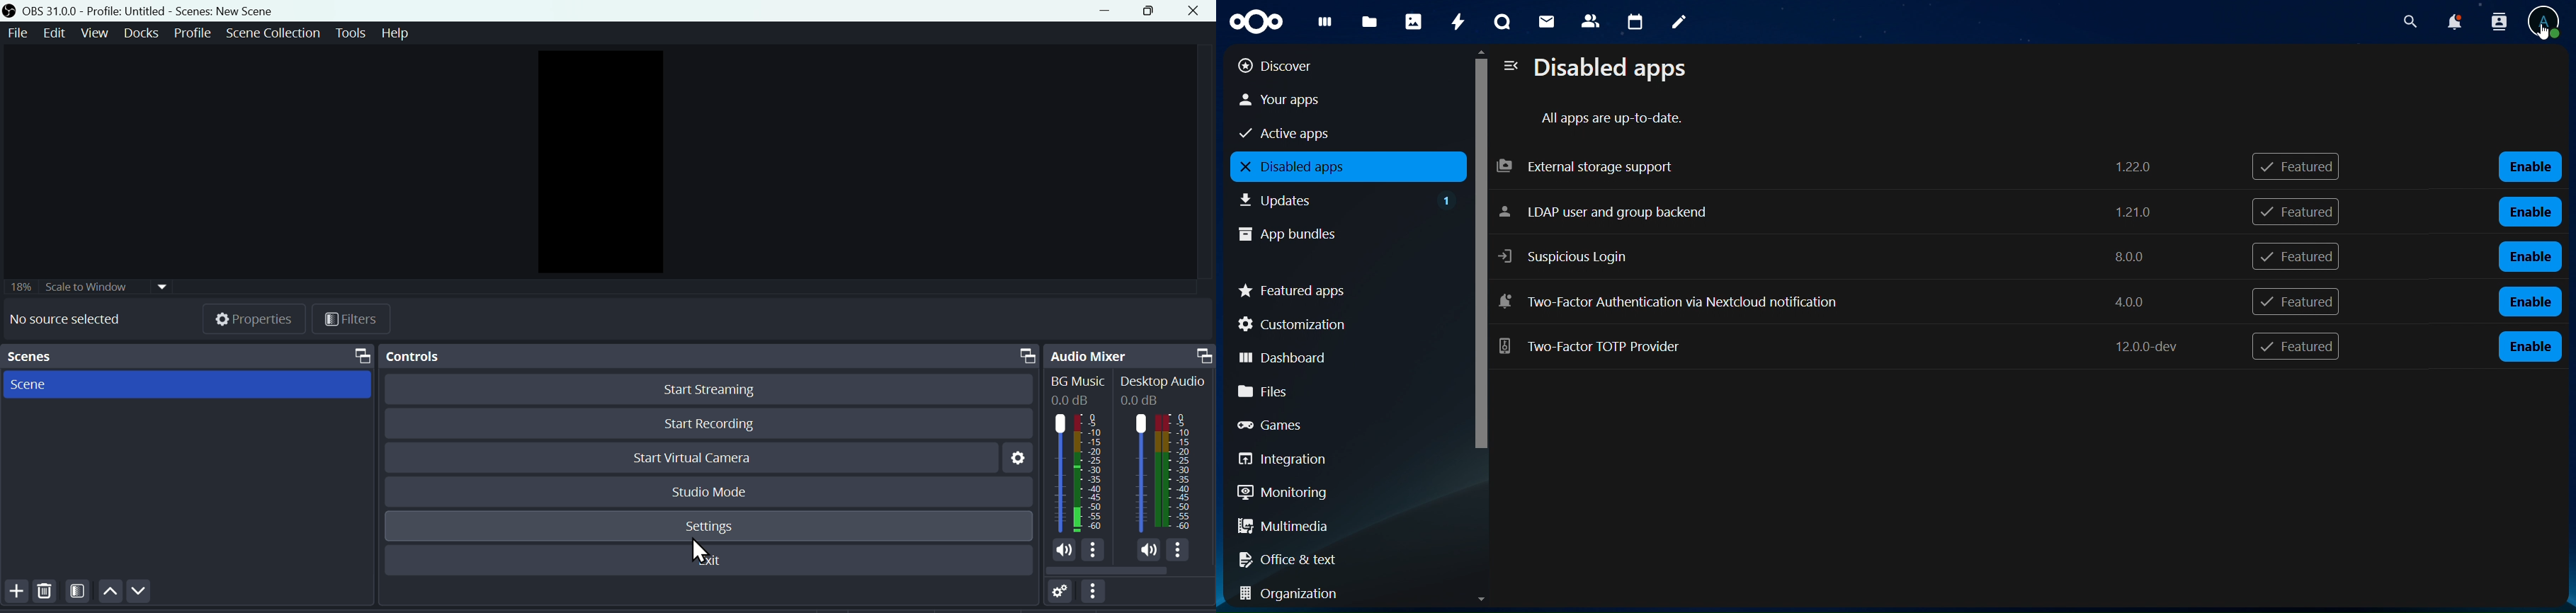 The image size is (2576, 616). I want to click on activity, so click(1458, 21).